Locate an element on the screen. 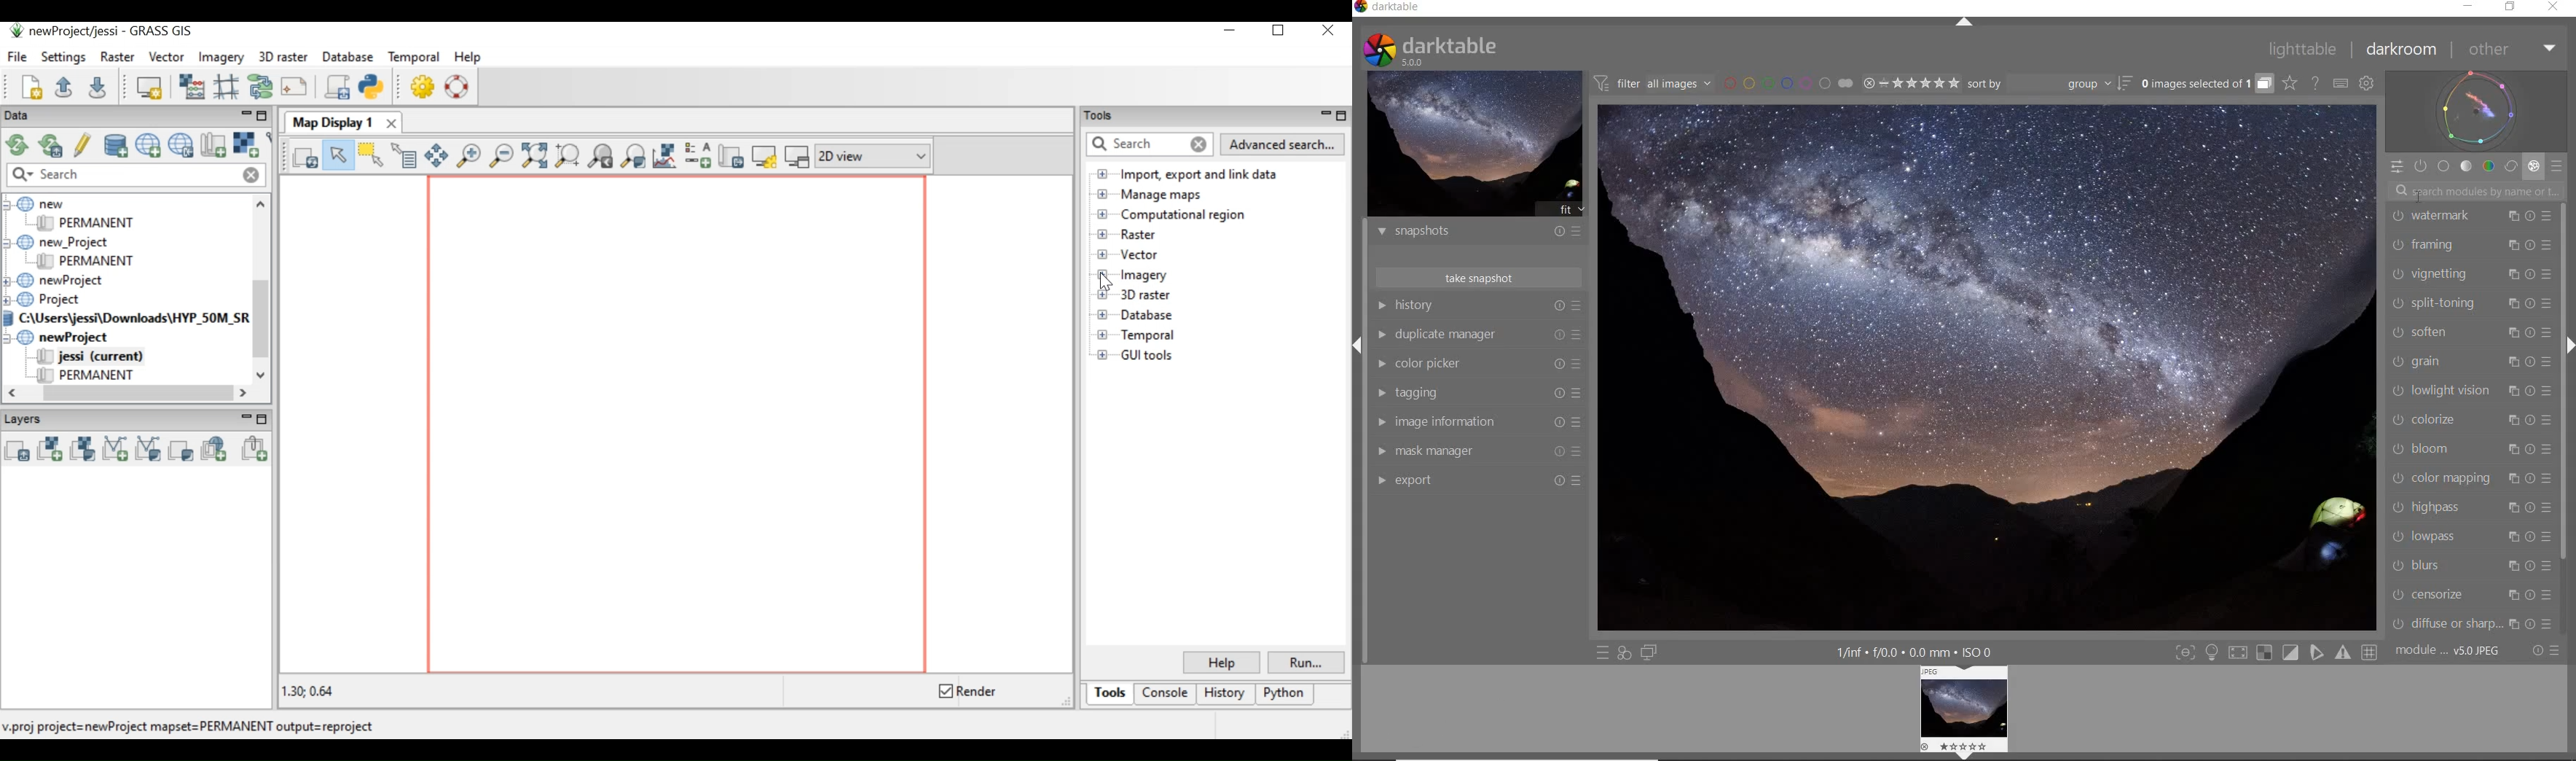 Image resolution: width=2576 pixels, height=784 pixels. Reset is located at coordinates (1579, 480).